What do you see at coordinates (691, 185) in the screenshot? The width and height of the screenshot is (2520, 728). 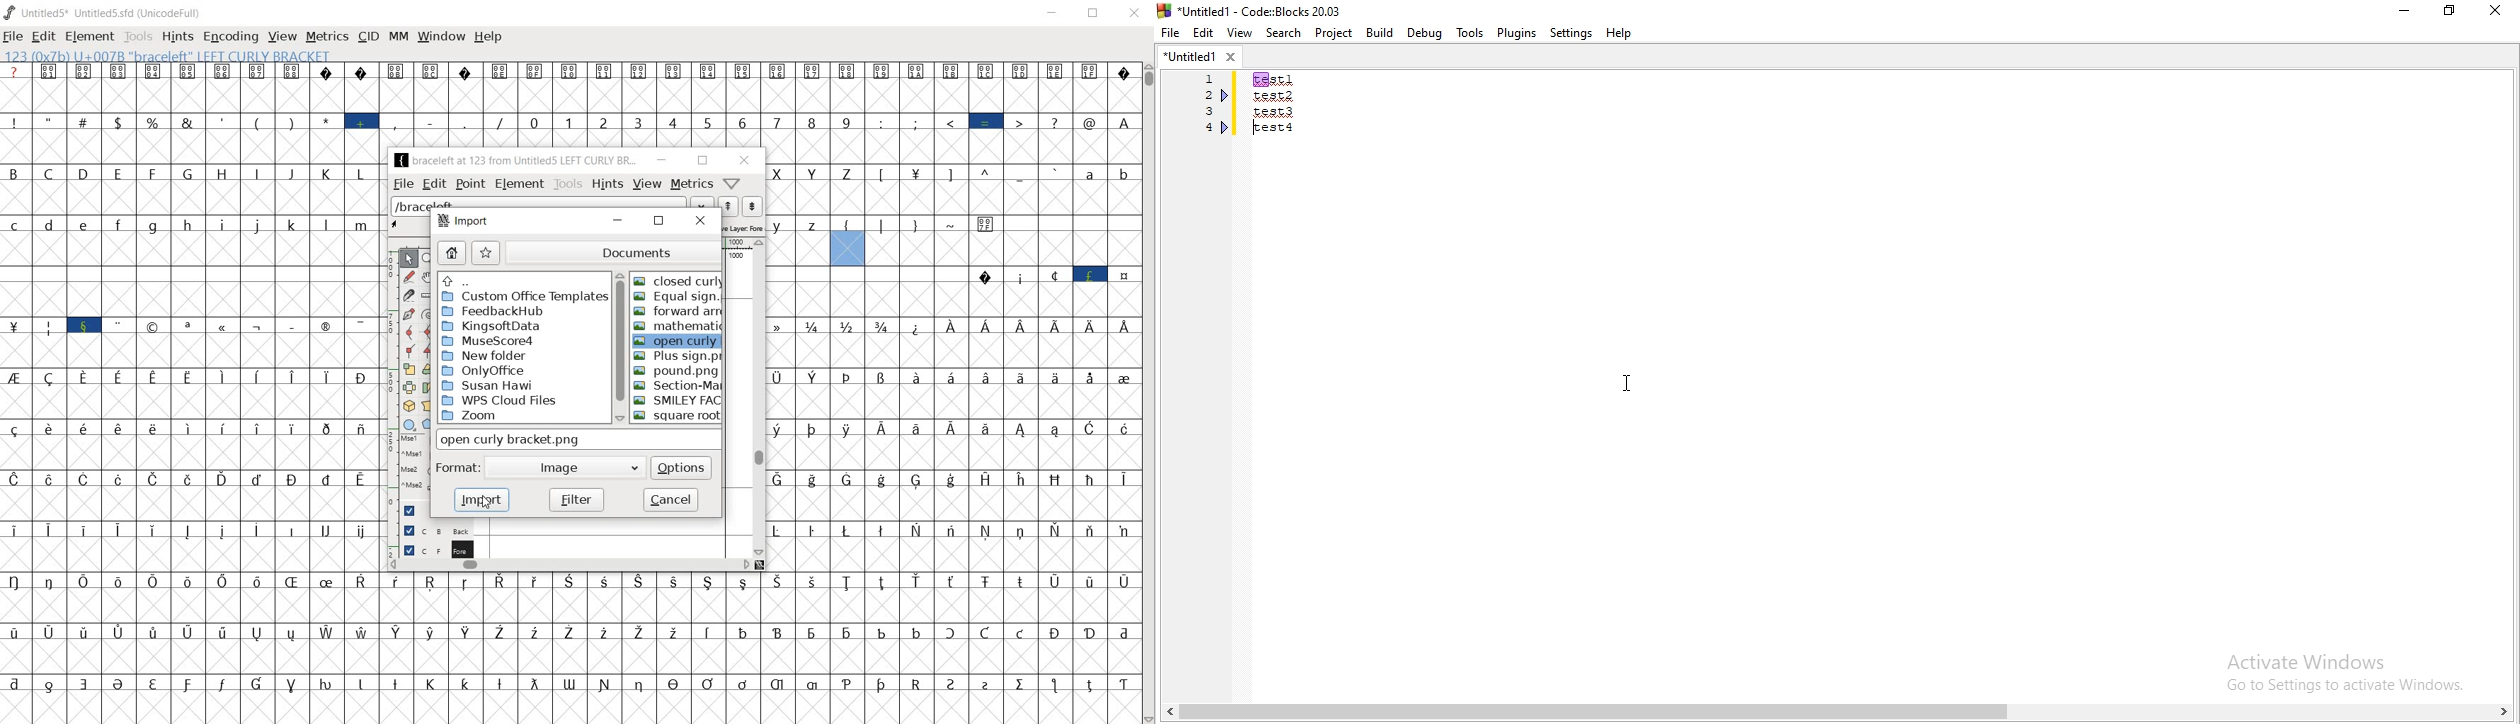 I see `metrics` at bounding box center [691, 185].